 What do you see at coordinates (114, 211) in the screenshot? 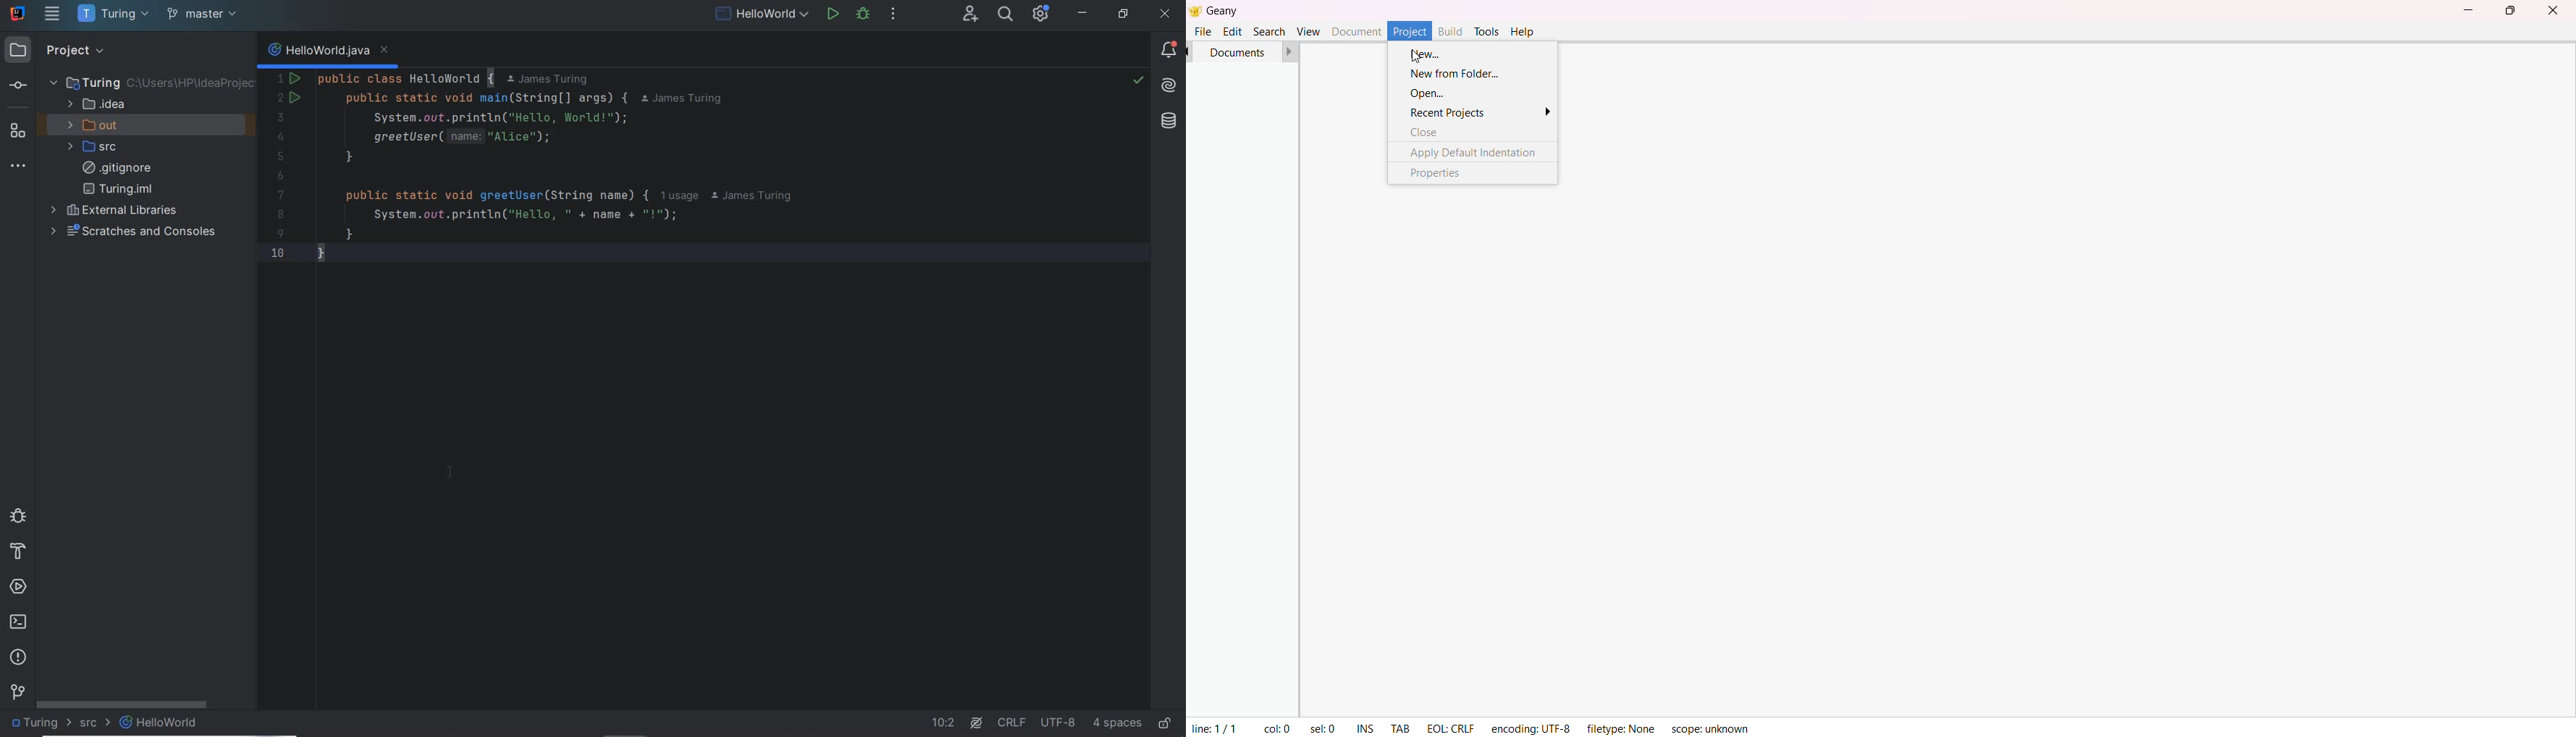
I see `external libraries` at bounding box center [114, 211].